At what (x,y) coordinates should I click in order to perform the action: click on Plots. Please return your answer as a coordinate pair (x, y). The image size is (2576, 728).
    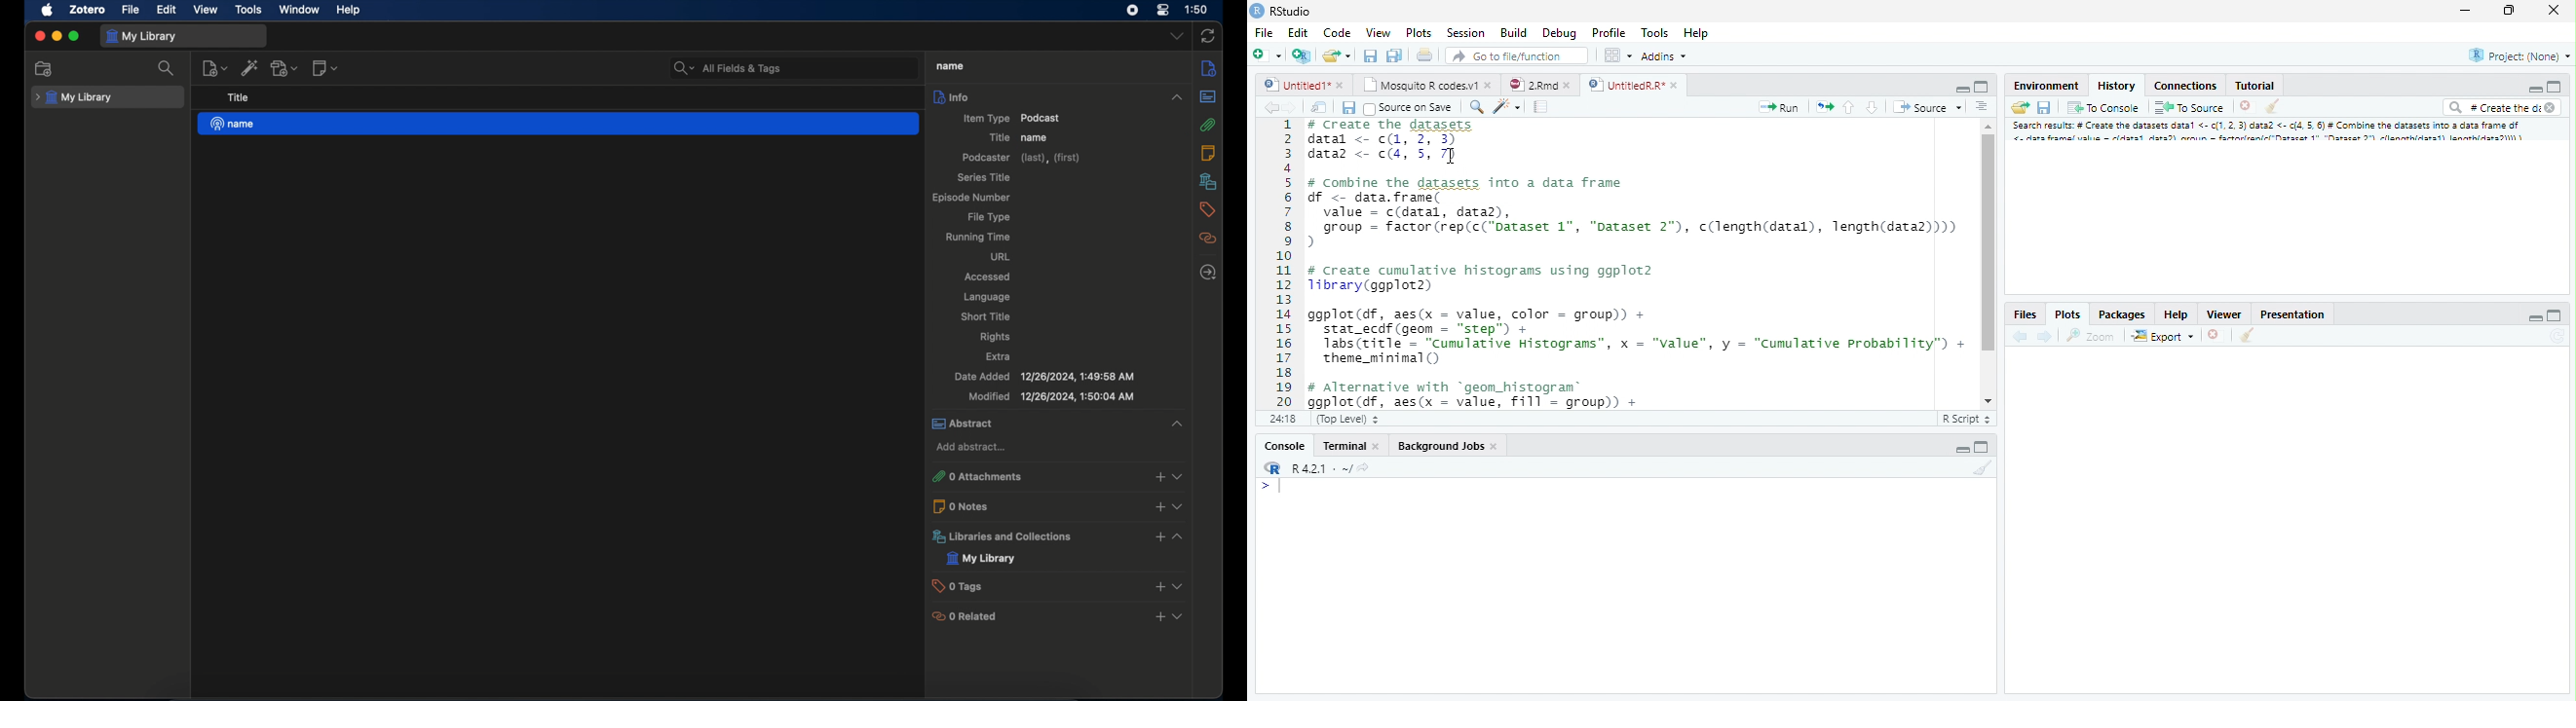
    Looking at the image, I should click on (2066, 314).